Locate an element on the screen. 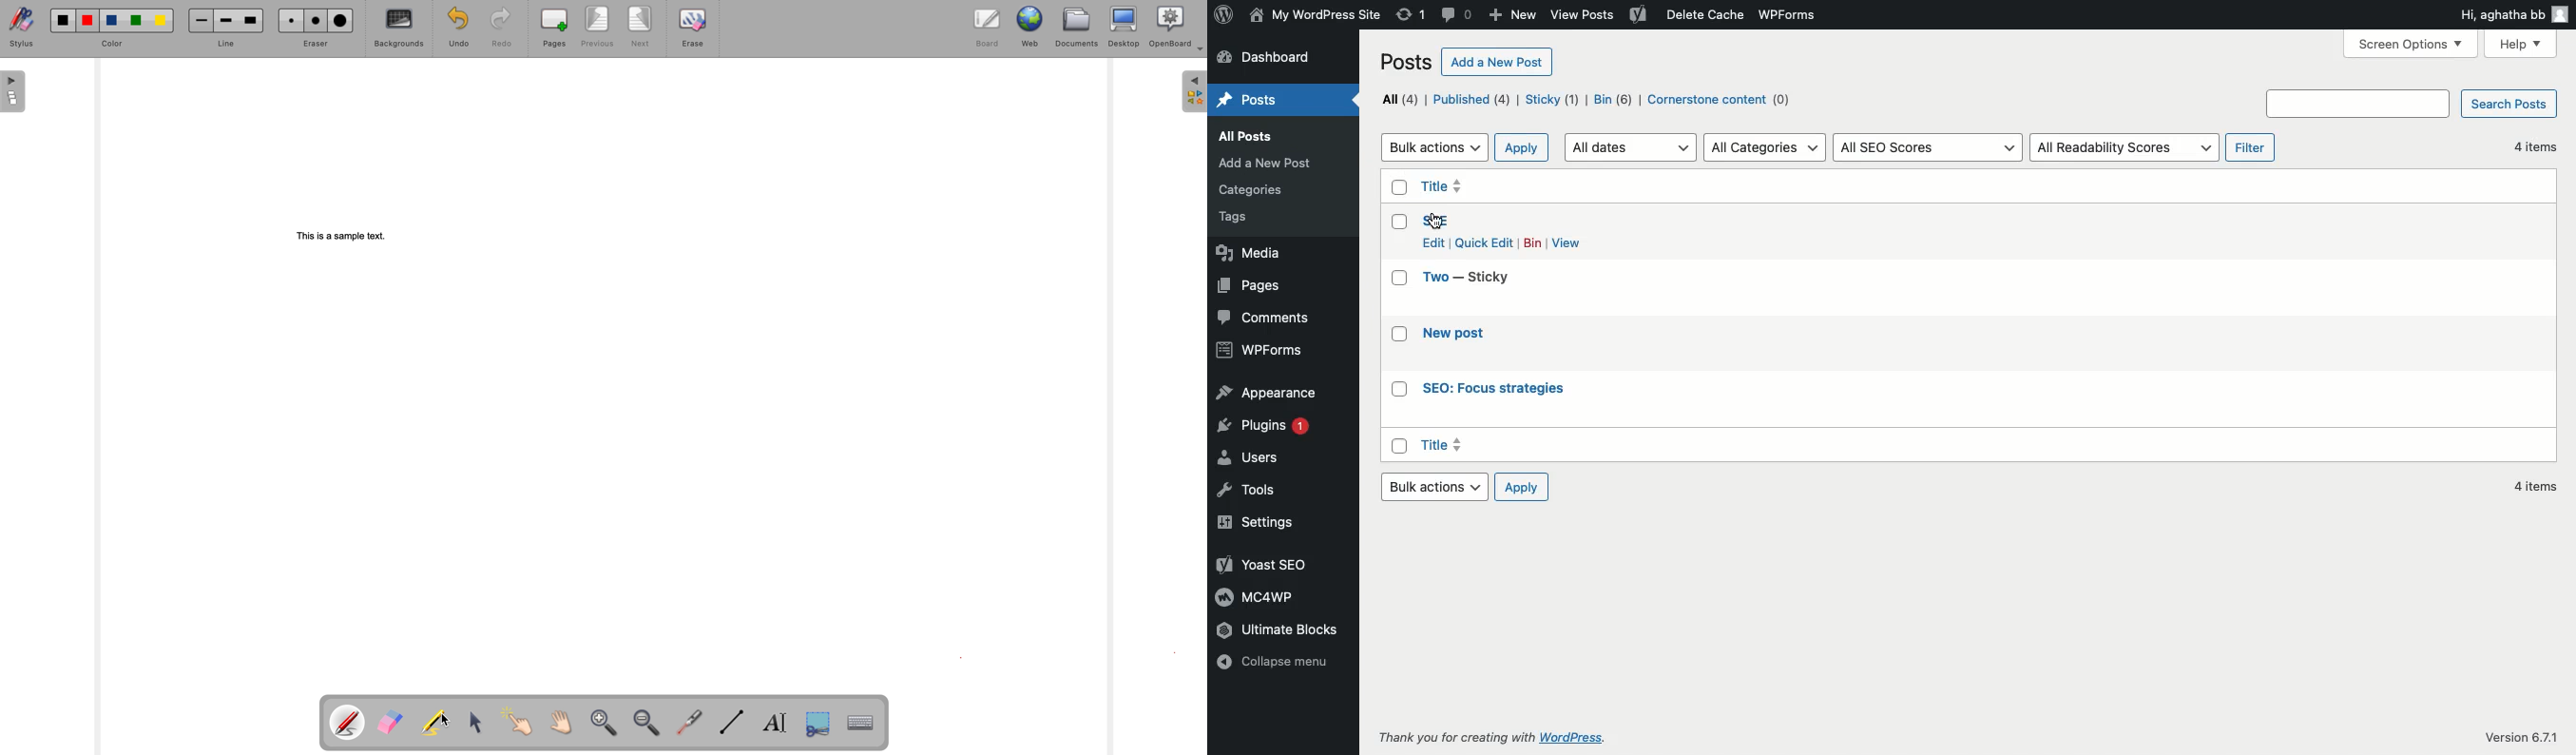 The image size is (2576, 756). Apply is located at coordinates (1523, 149).